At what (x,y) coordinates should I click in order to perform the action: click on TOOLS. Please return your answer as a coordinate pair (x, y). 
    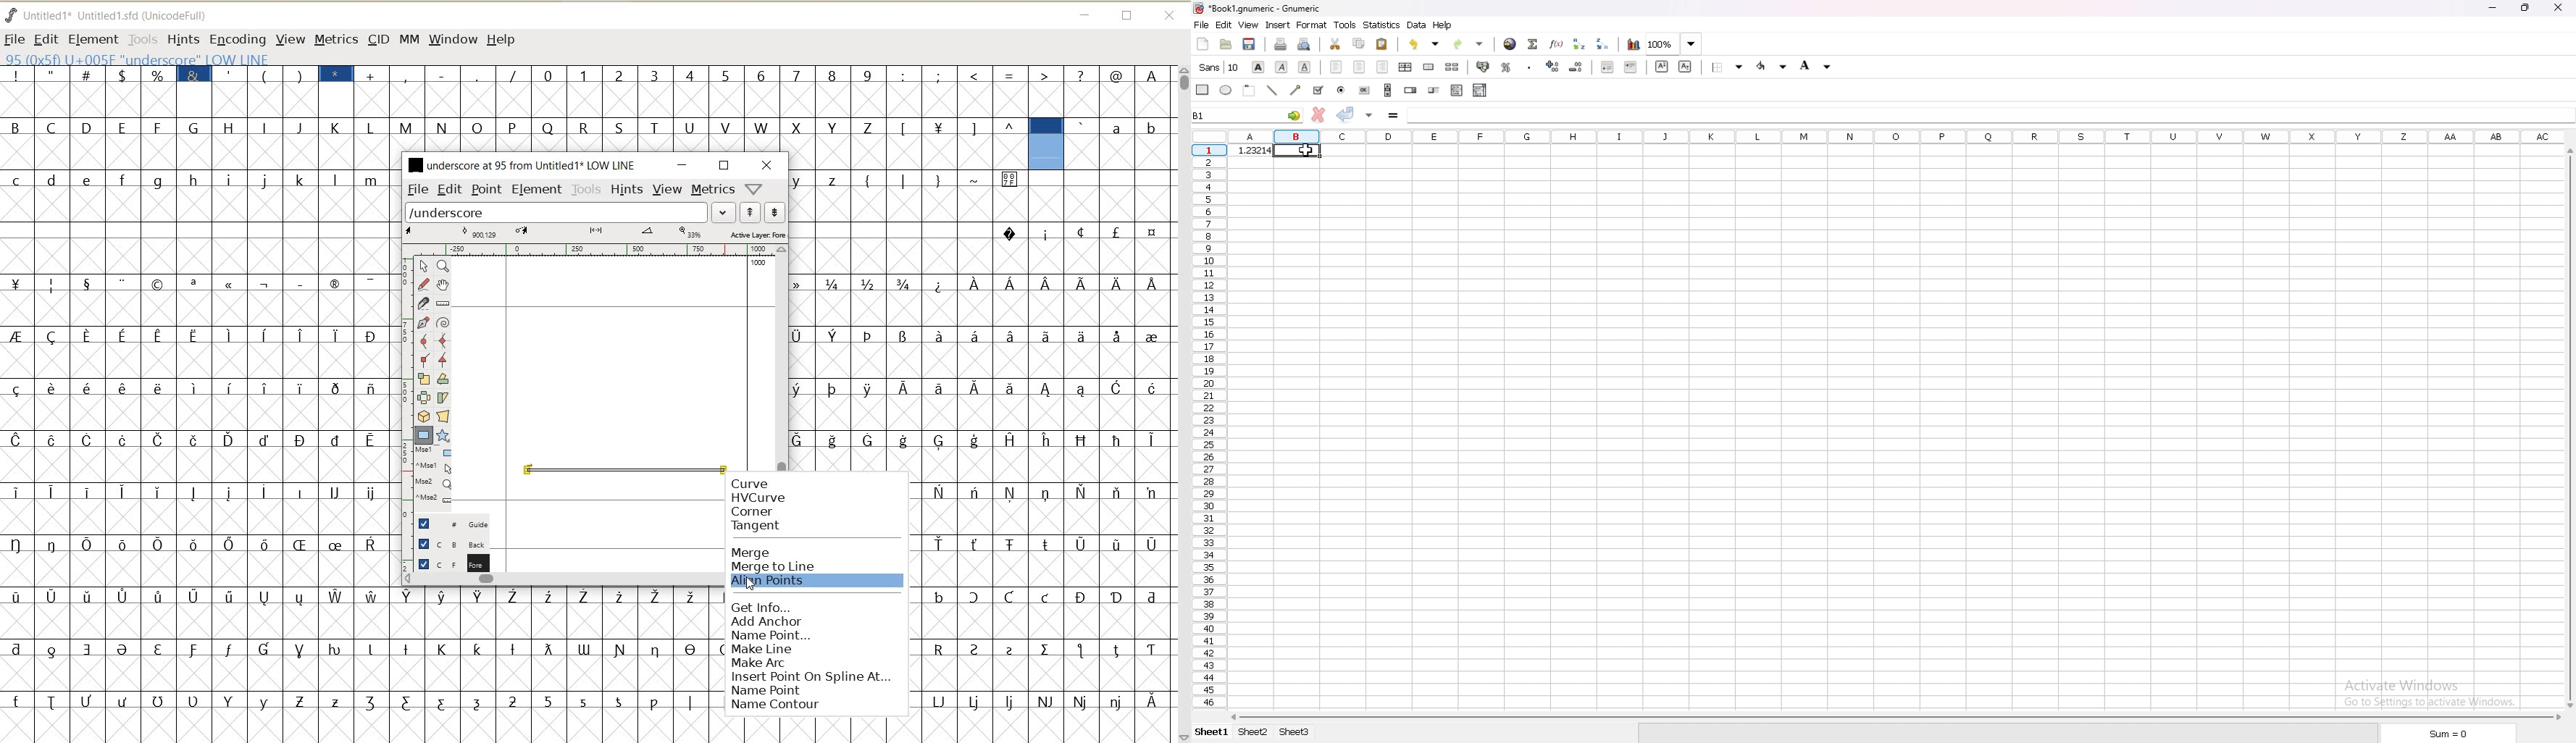
    Looking at the image, I should click on (587, 190).